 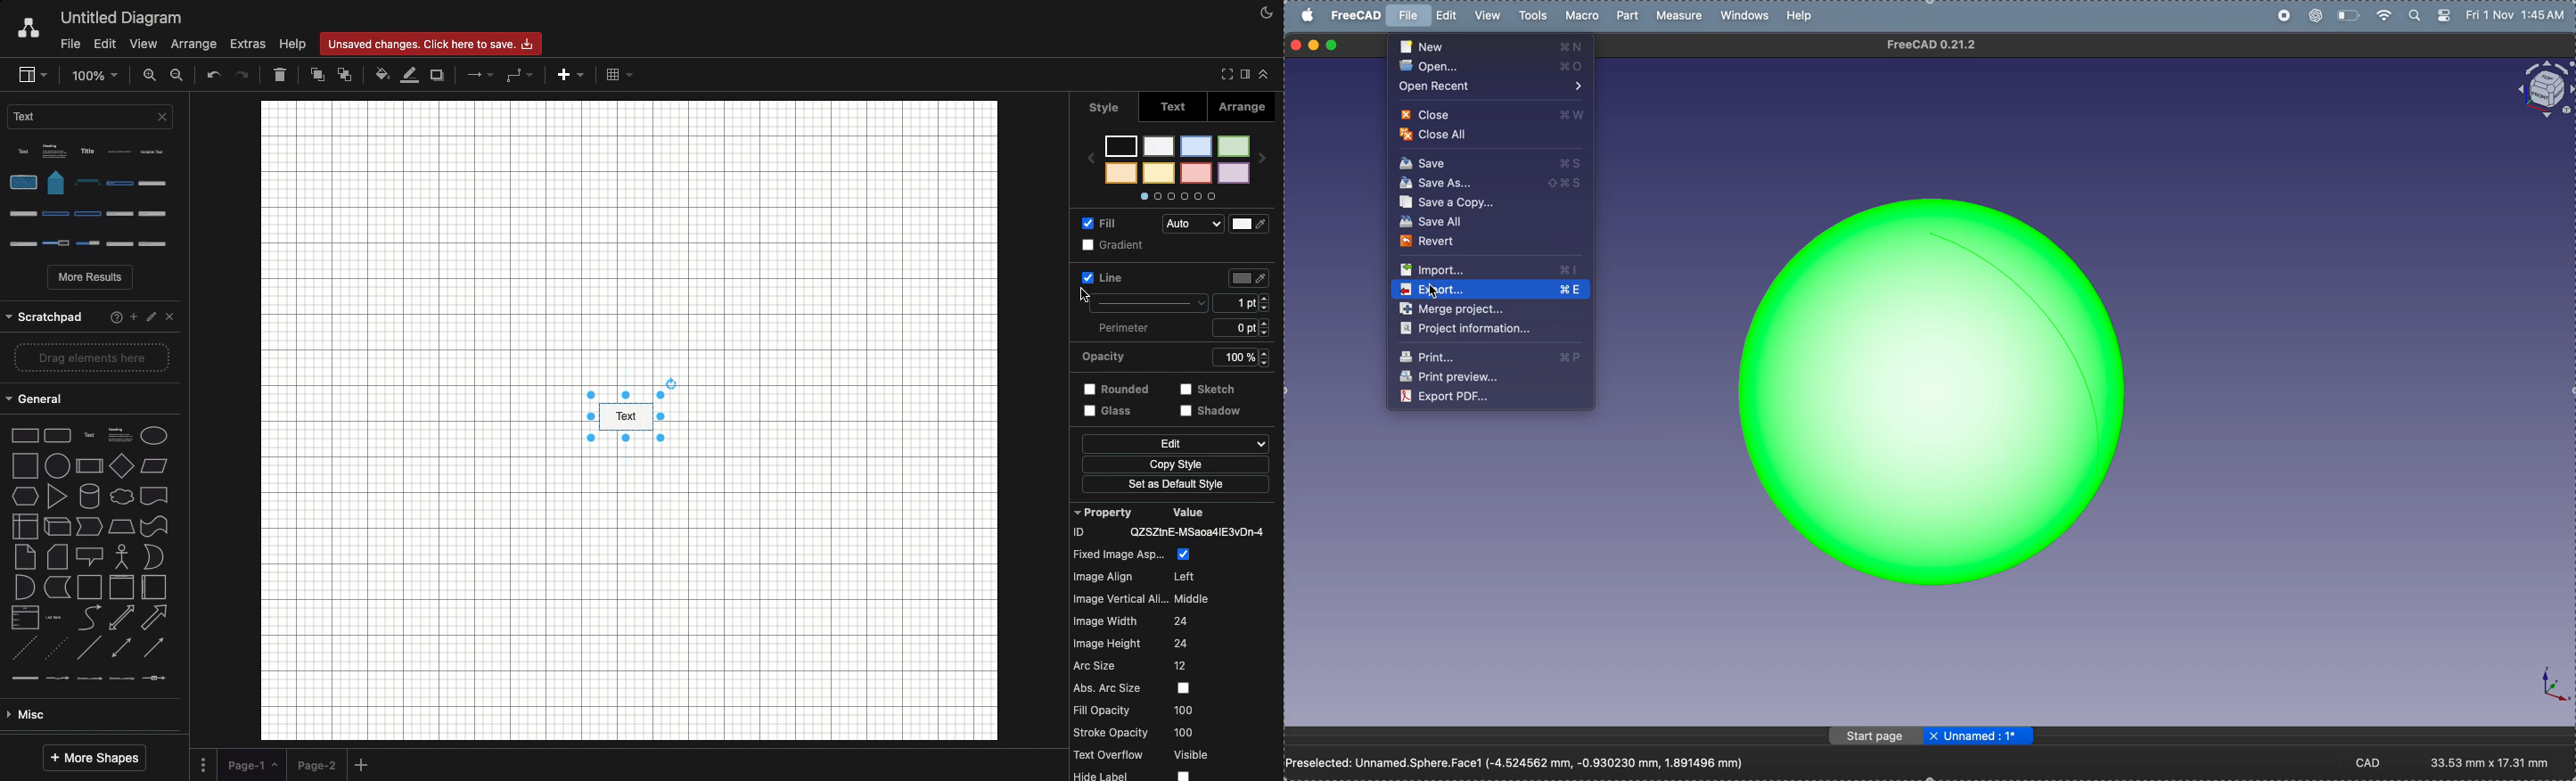 I want to click on shape, so click(x=93, y=460).